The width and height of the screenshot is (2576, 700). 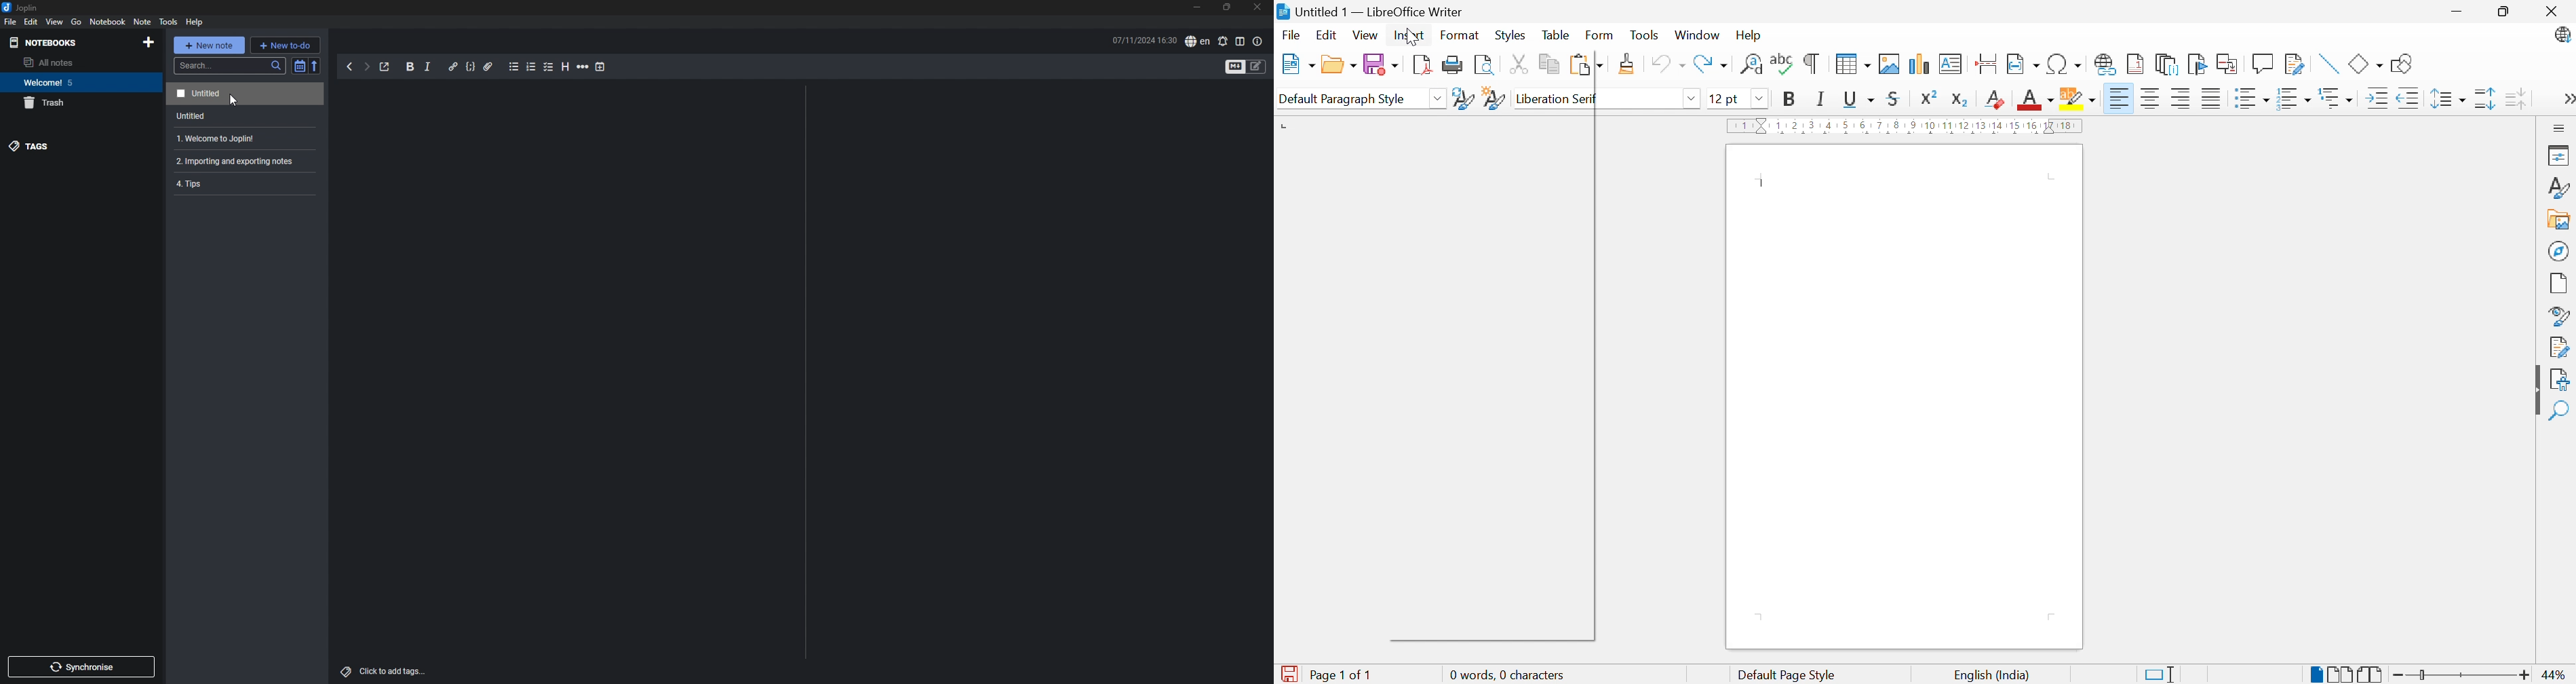 I want to click on Justified, so click(x=2210, y=97).